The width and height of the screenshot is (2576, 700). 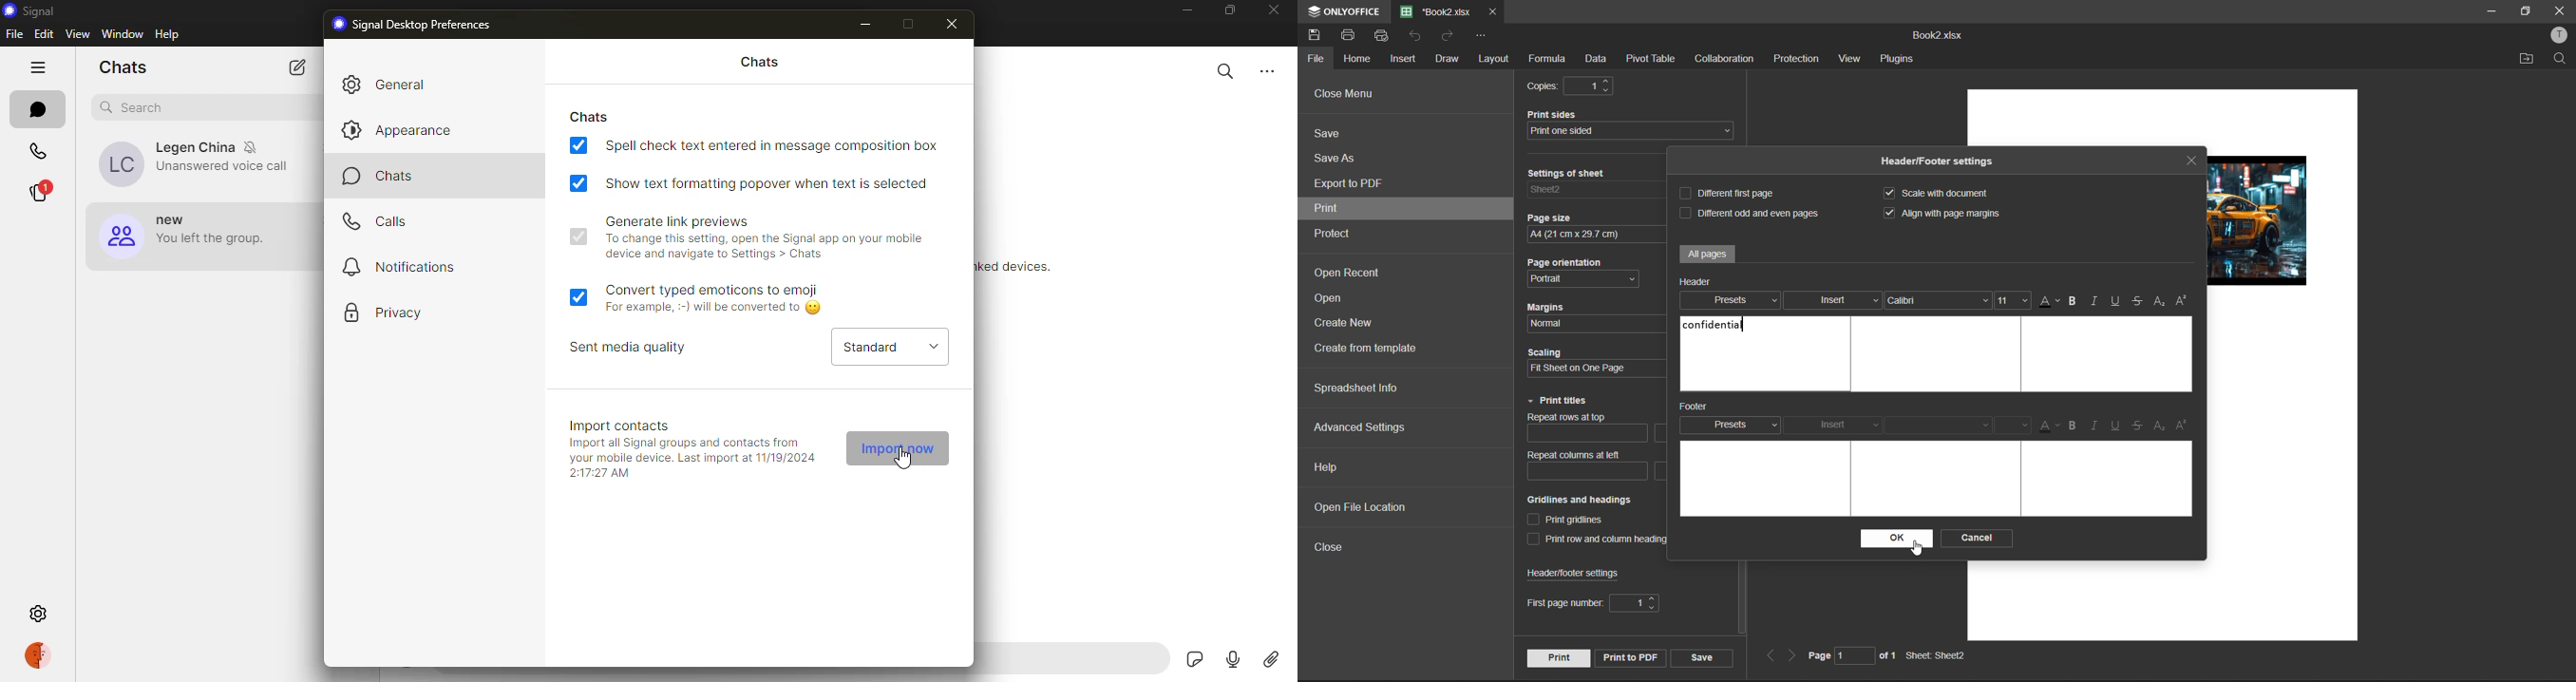 I want to click on stories, so click(x=45, y=191).